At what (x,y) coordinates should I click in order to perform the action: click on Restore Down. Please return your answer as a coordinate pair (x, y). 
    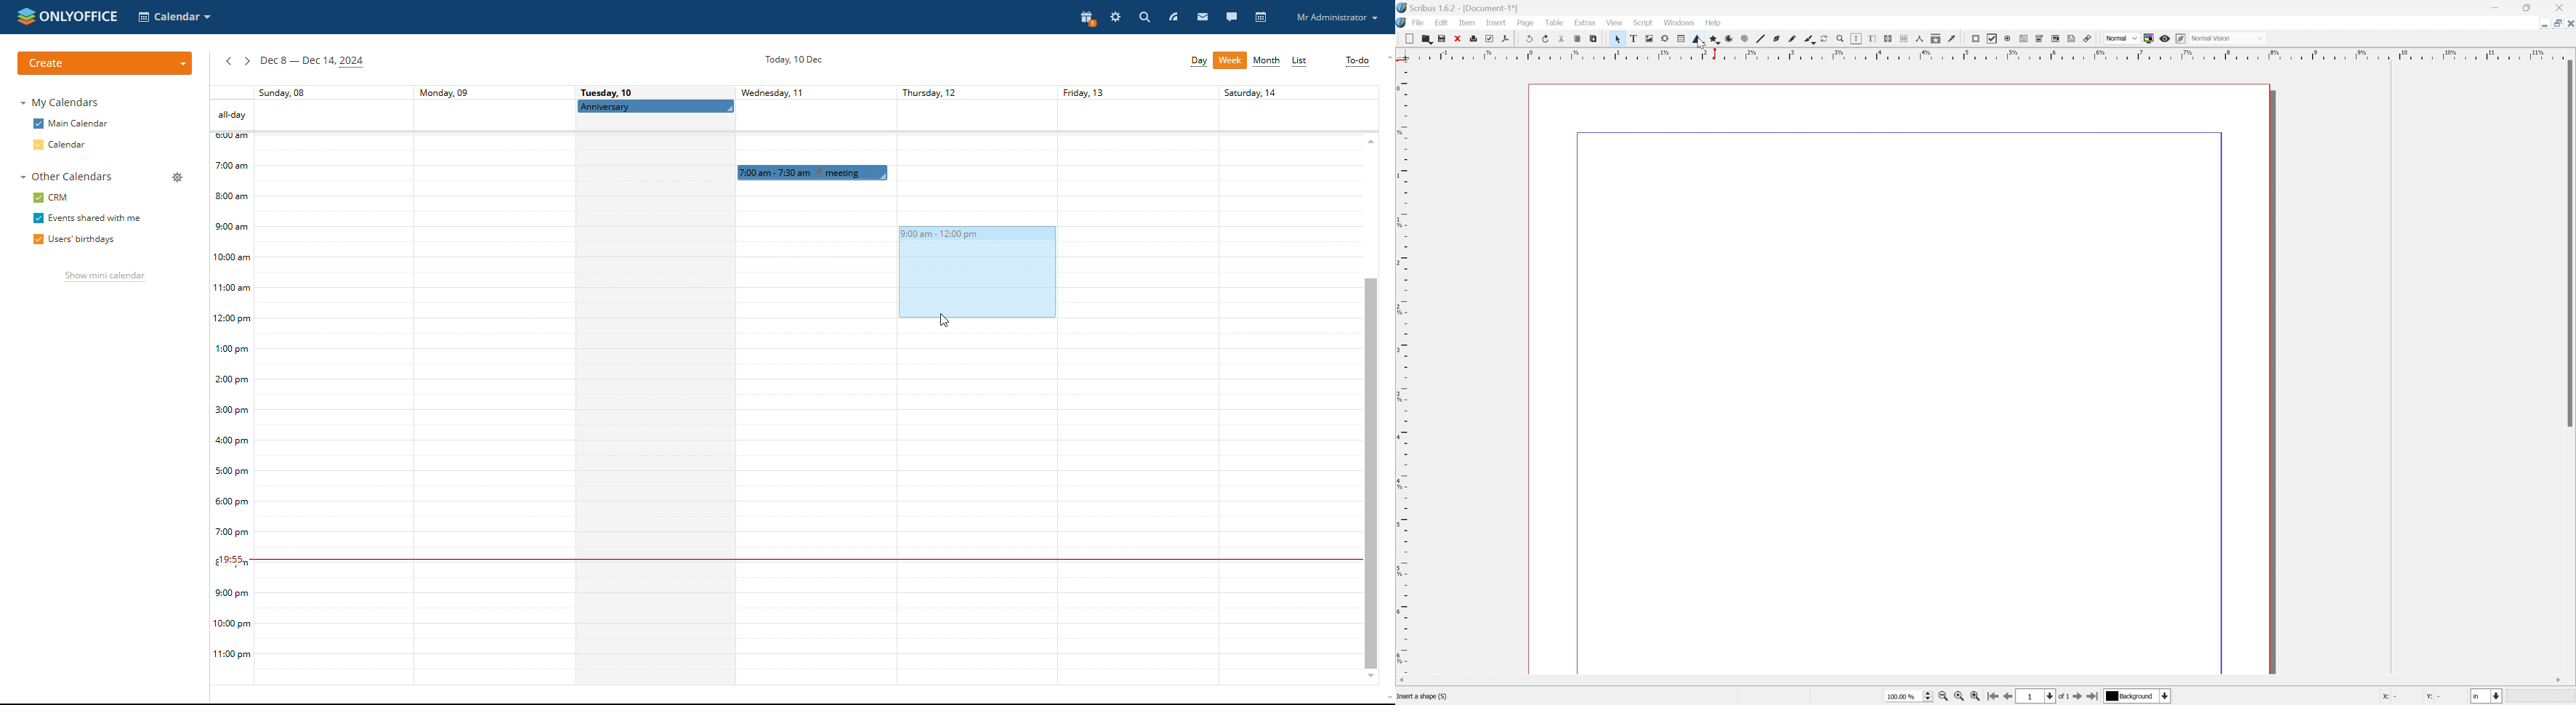
    Looking at the image, I should click on (2530, 6).